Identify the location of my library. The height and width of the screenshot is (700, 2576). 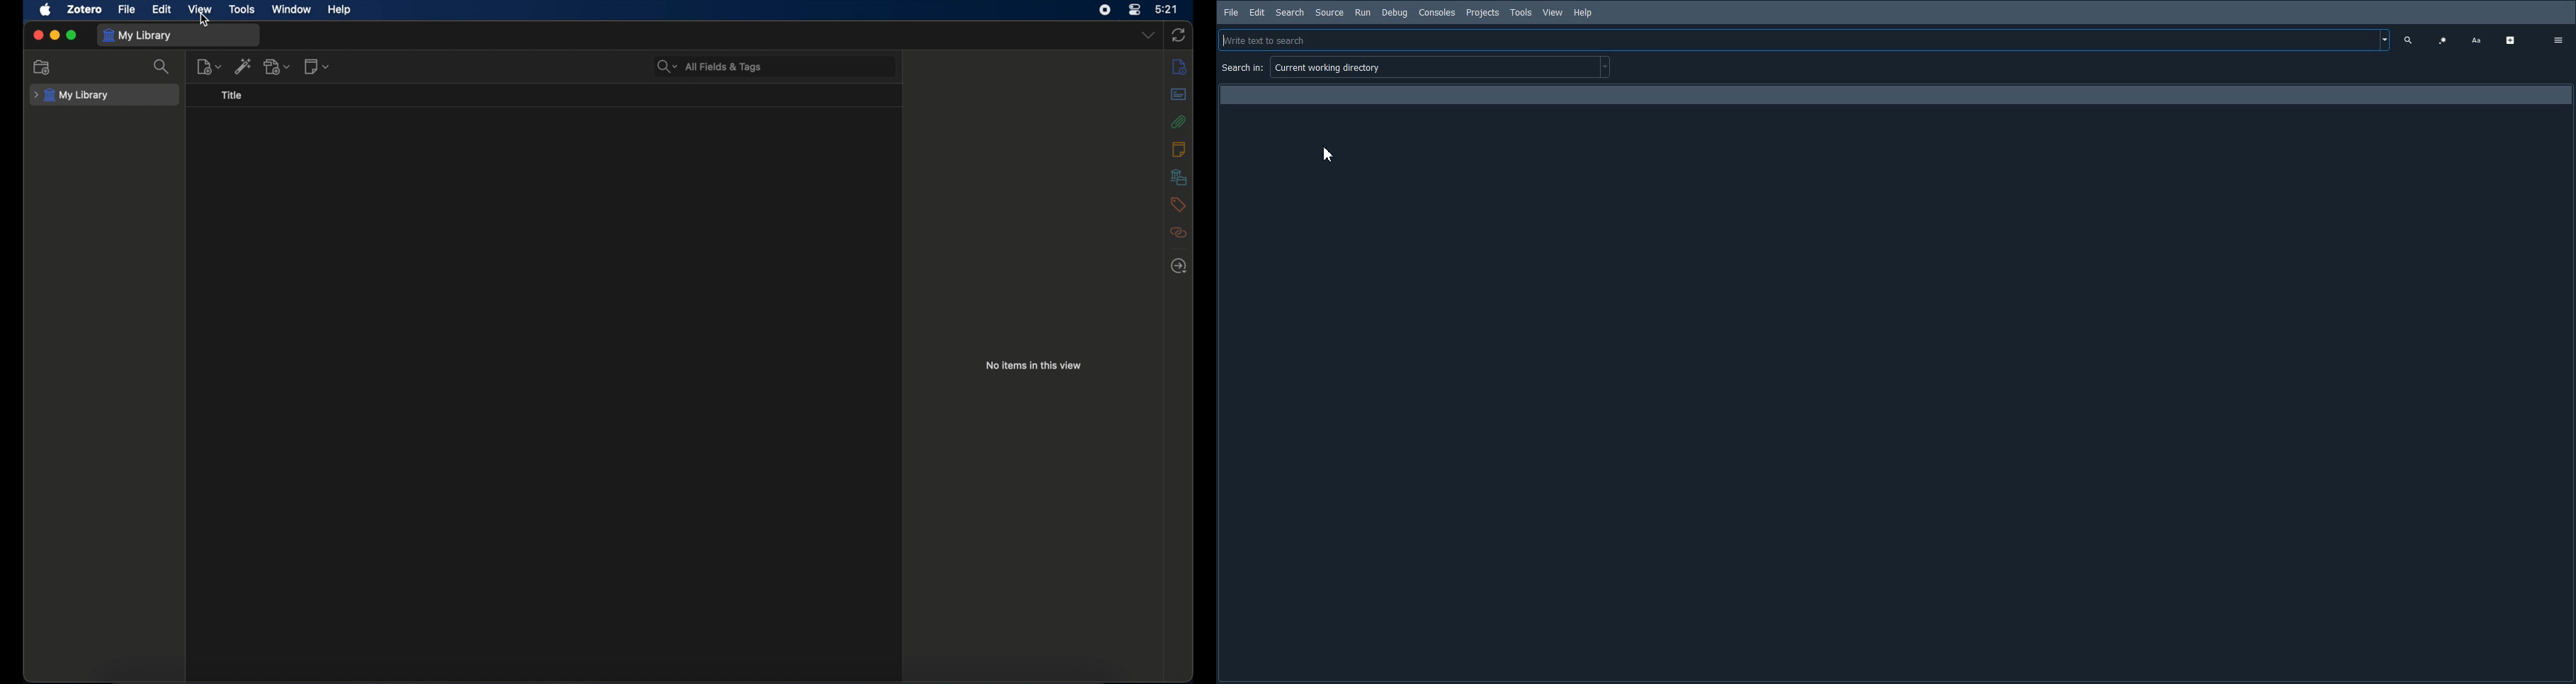
(137, 35).